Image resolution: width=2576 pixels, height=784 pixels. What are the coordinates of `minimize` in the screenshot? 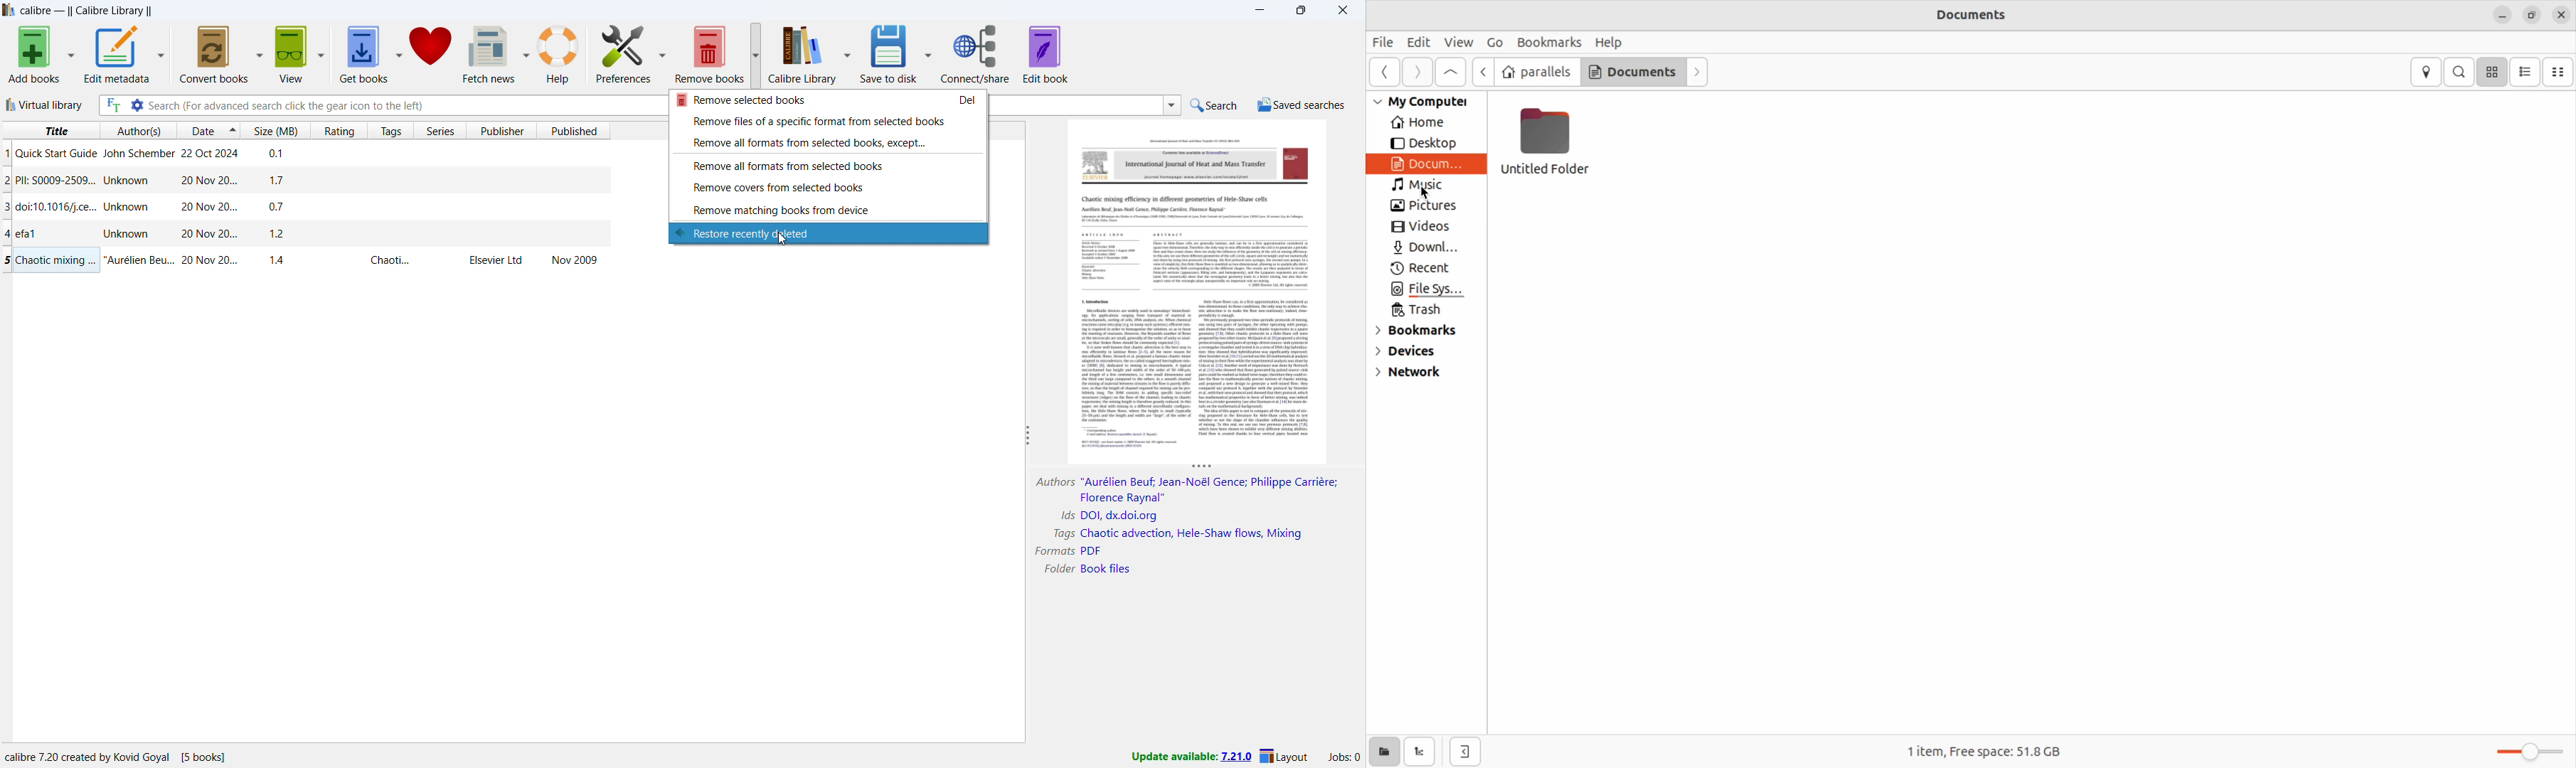 It's located at (1259, 10).